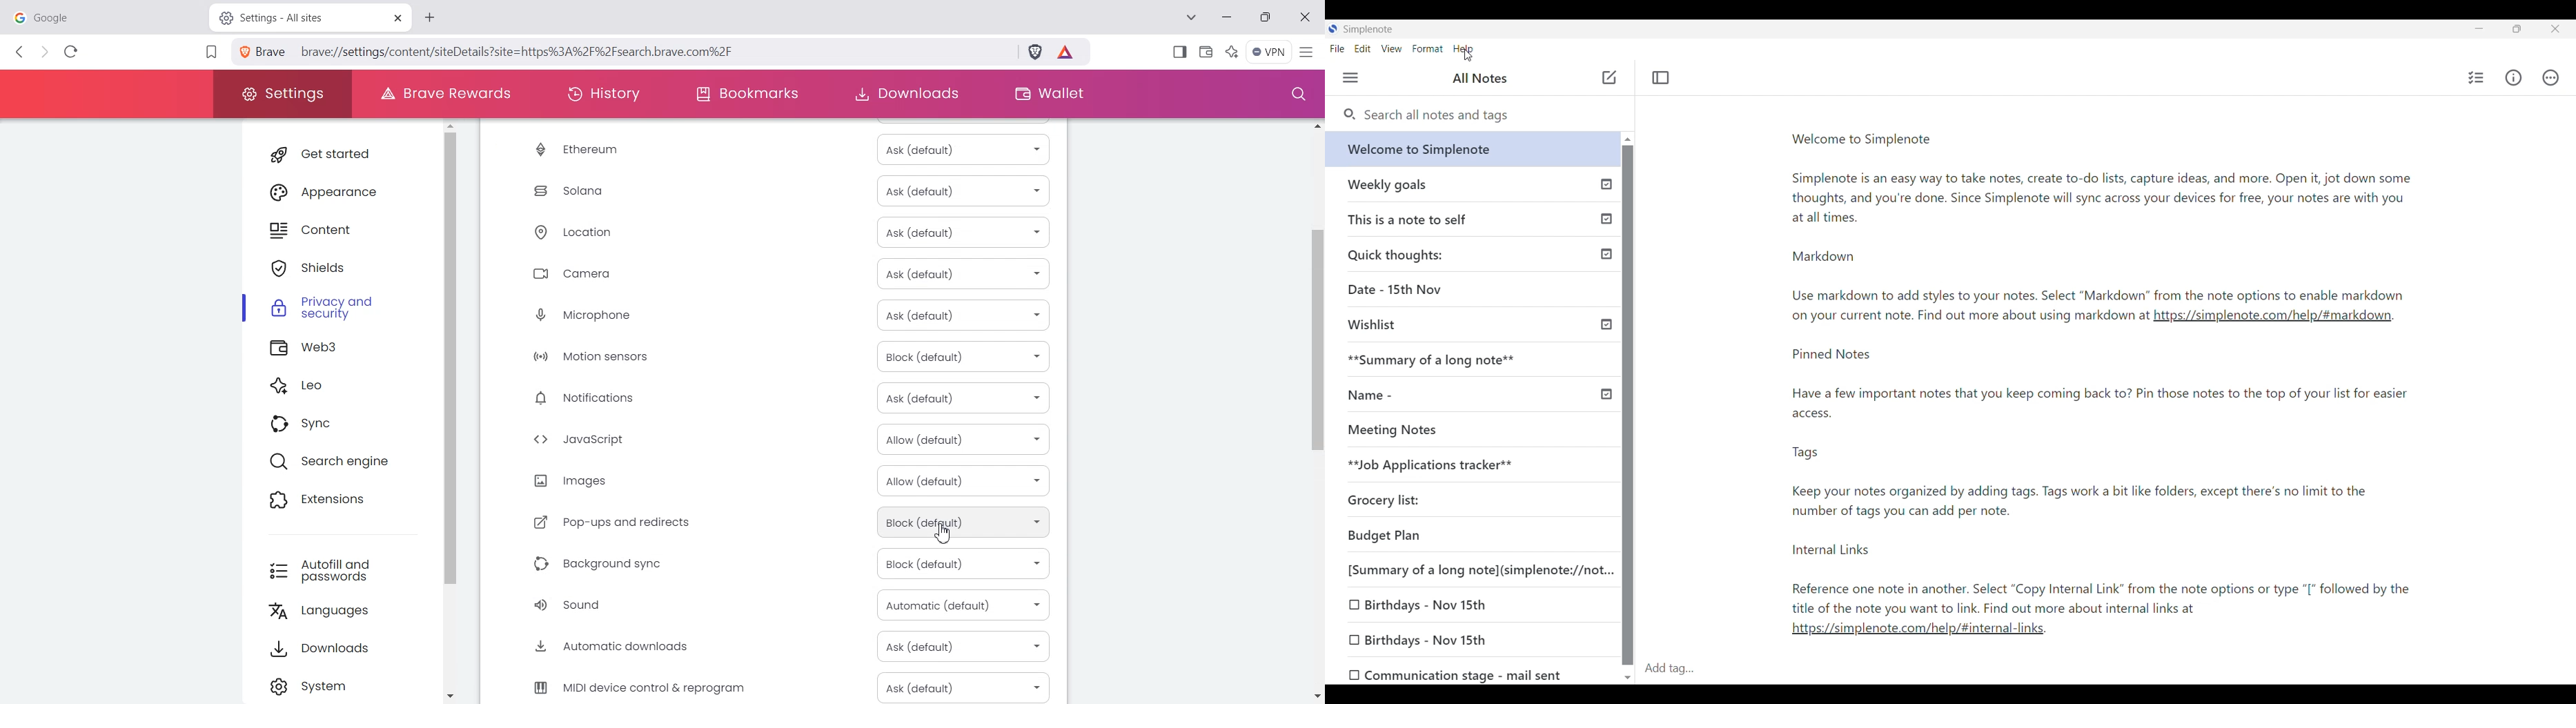  What do you see at coordinates (1469, 674) in the screenshot?
I see `0 Communication stage - mail sent` at bounding box center [1469, 674].